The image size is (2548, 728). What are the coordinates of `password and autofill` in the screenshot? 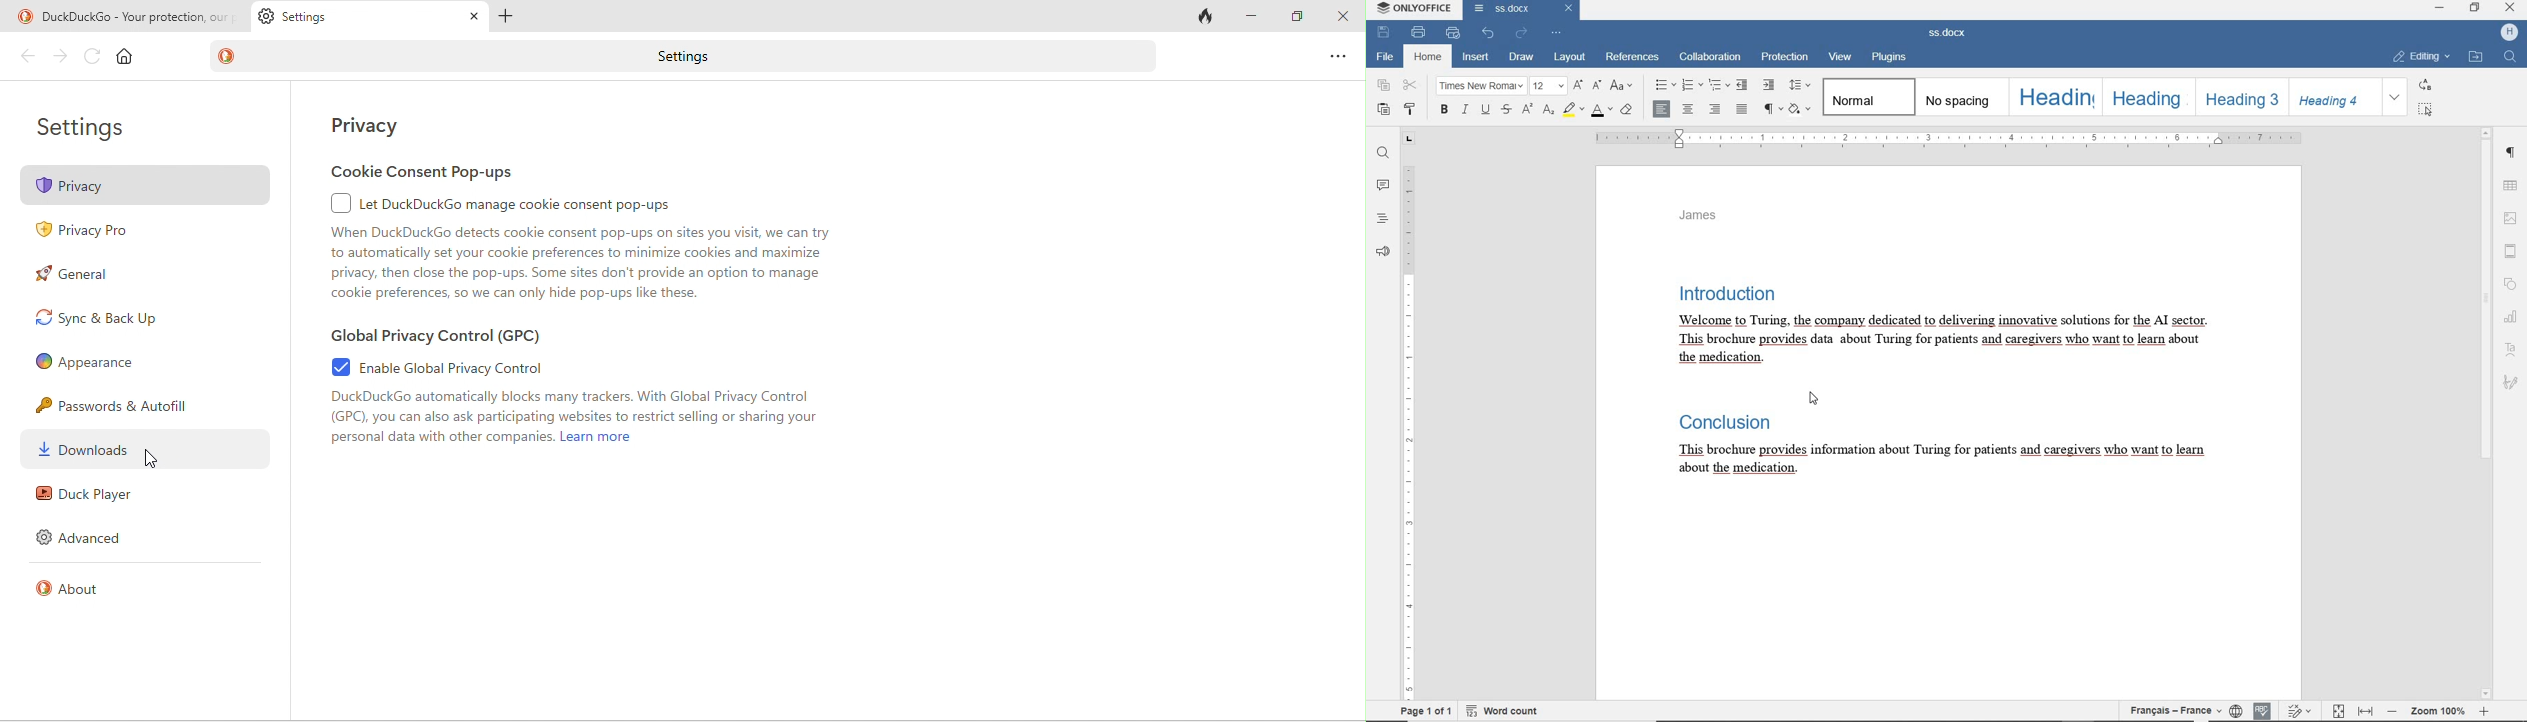 It's located at (120, 404).